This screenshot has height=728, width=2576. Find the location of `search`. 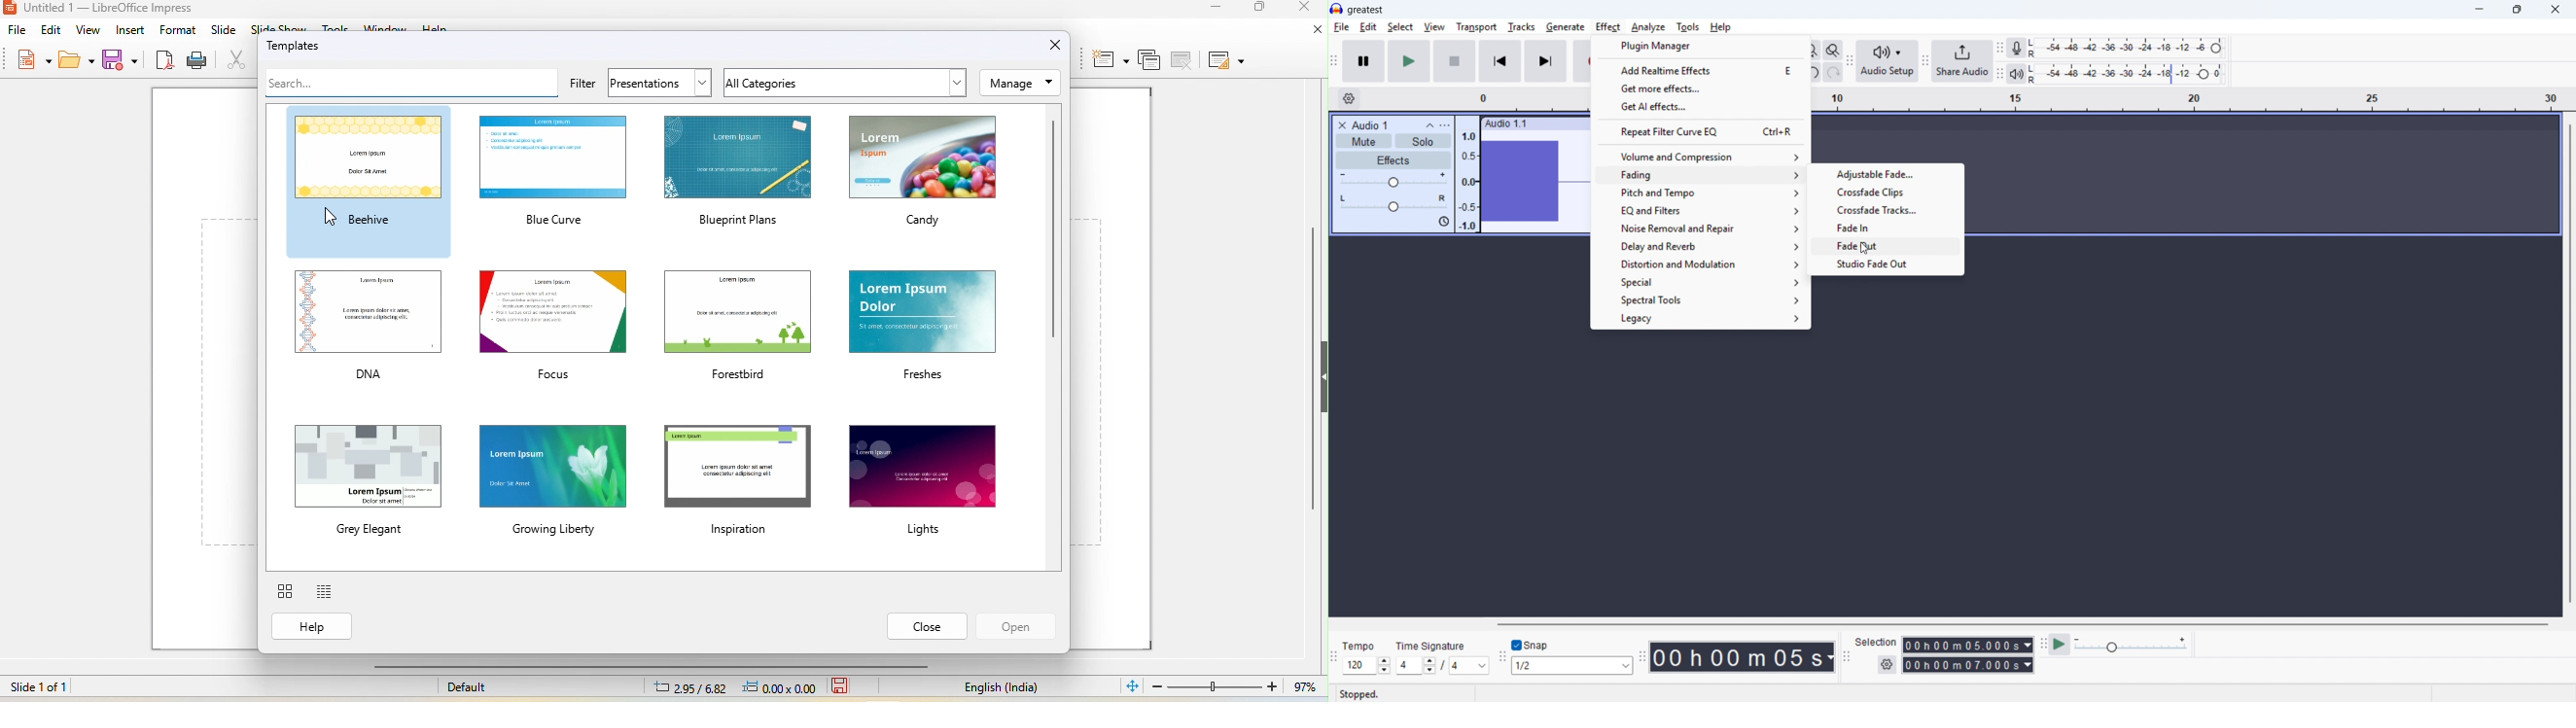

search is located at coordinates (410, 83).